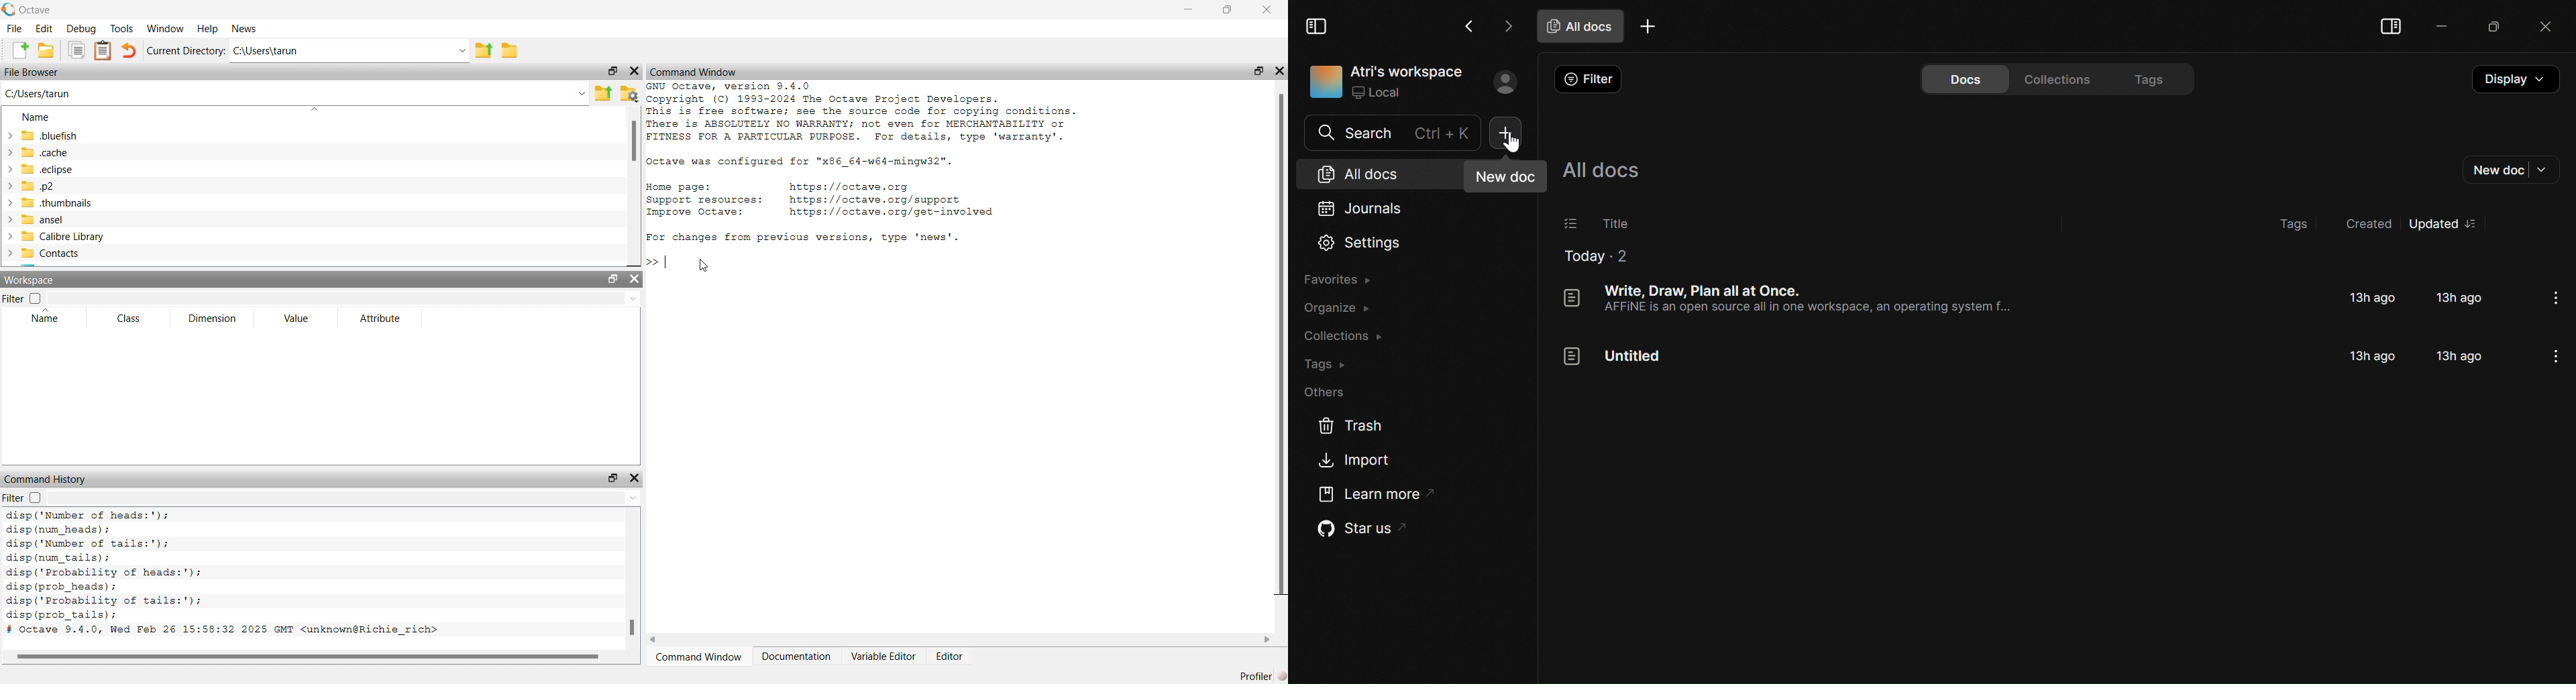 The height and width of the screenshot is (700, 2576). I want to click on Paste, so click(103, 51).